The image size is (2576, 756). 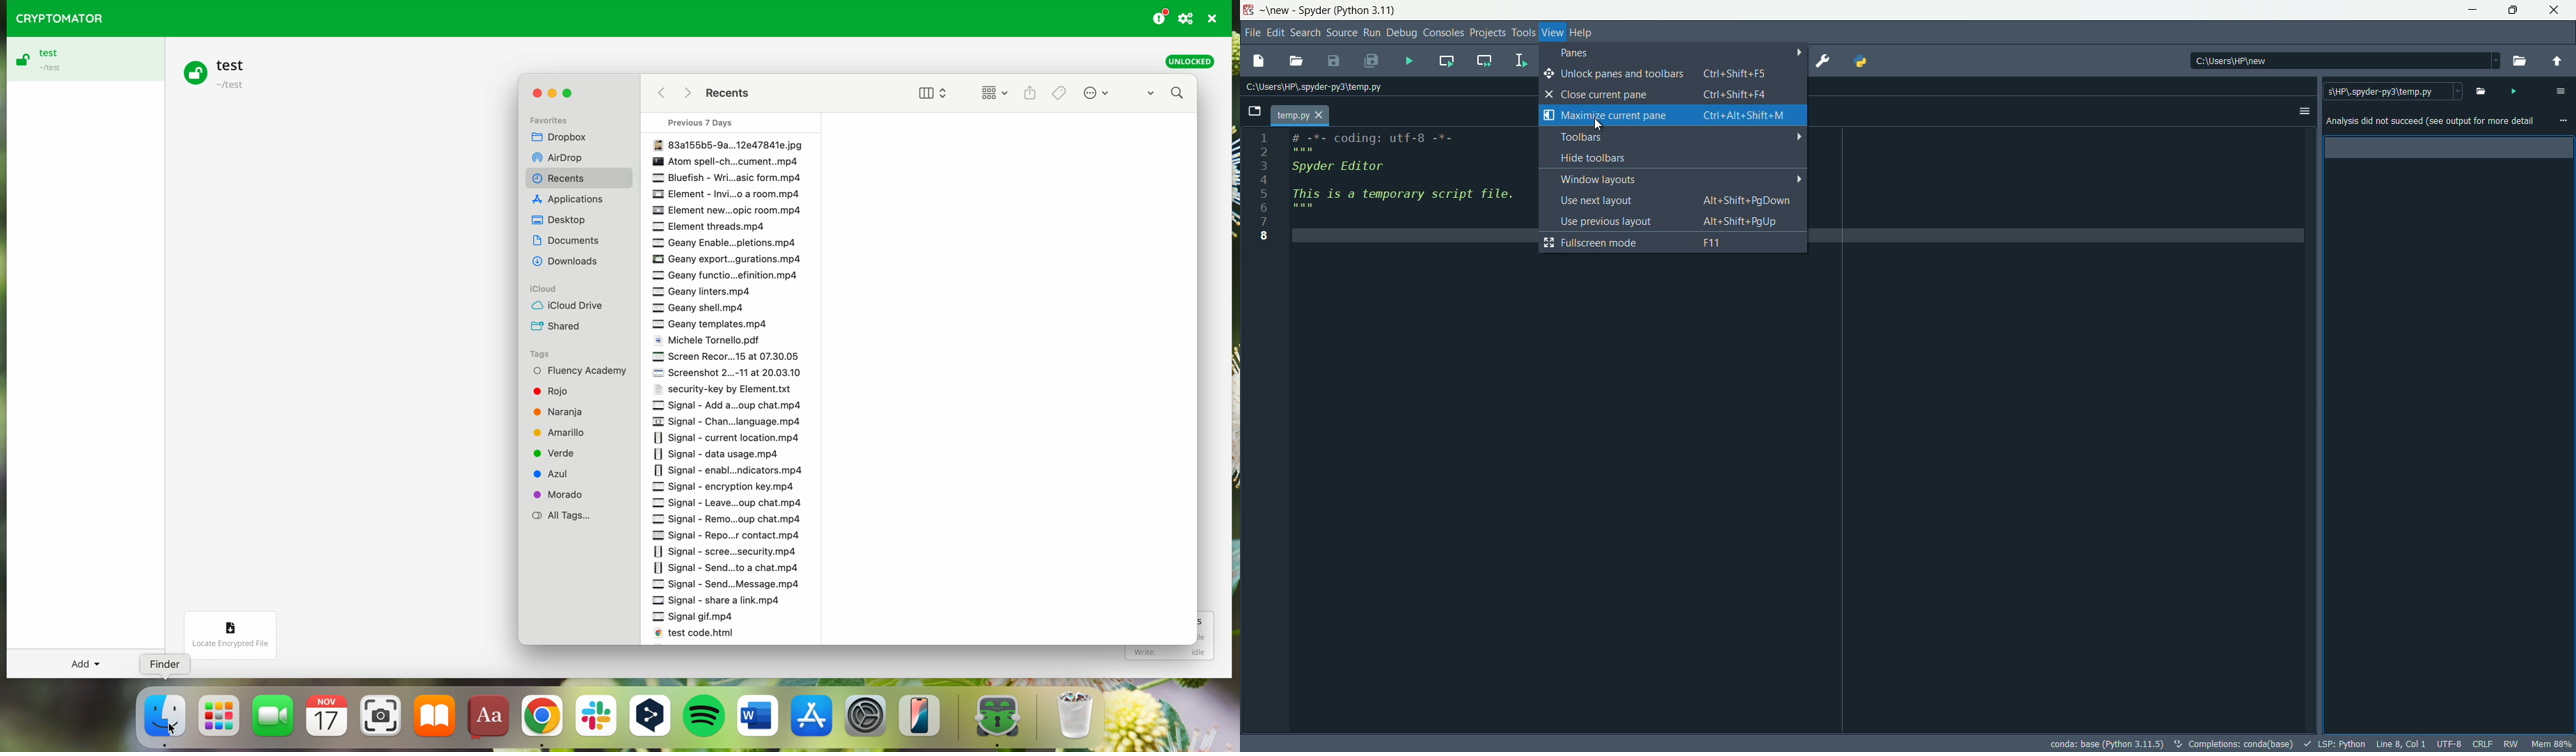 What do you see at coordinates (2521, 61) in the screenshot?
I see `browse directory` at bounding box center [2521, 61].